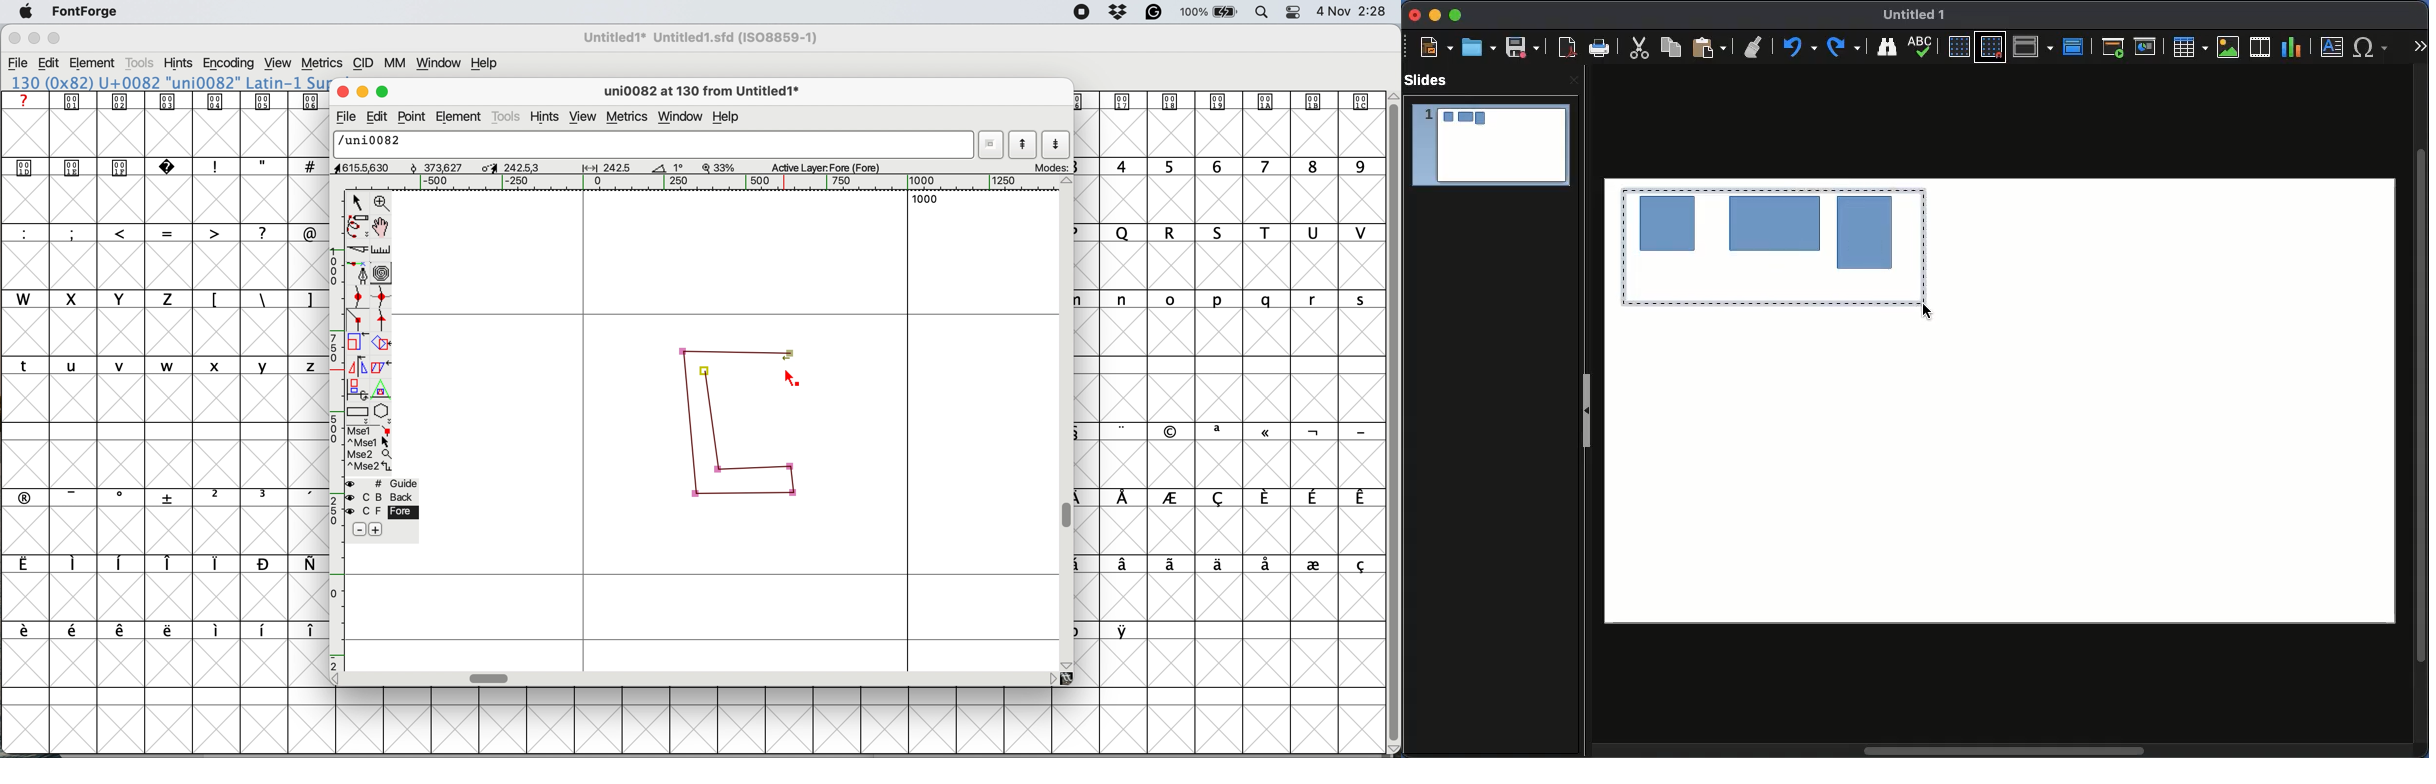  Describe the element at coordinates (26, 13) in the screenshot. I see `system logo` at that location.